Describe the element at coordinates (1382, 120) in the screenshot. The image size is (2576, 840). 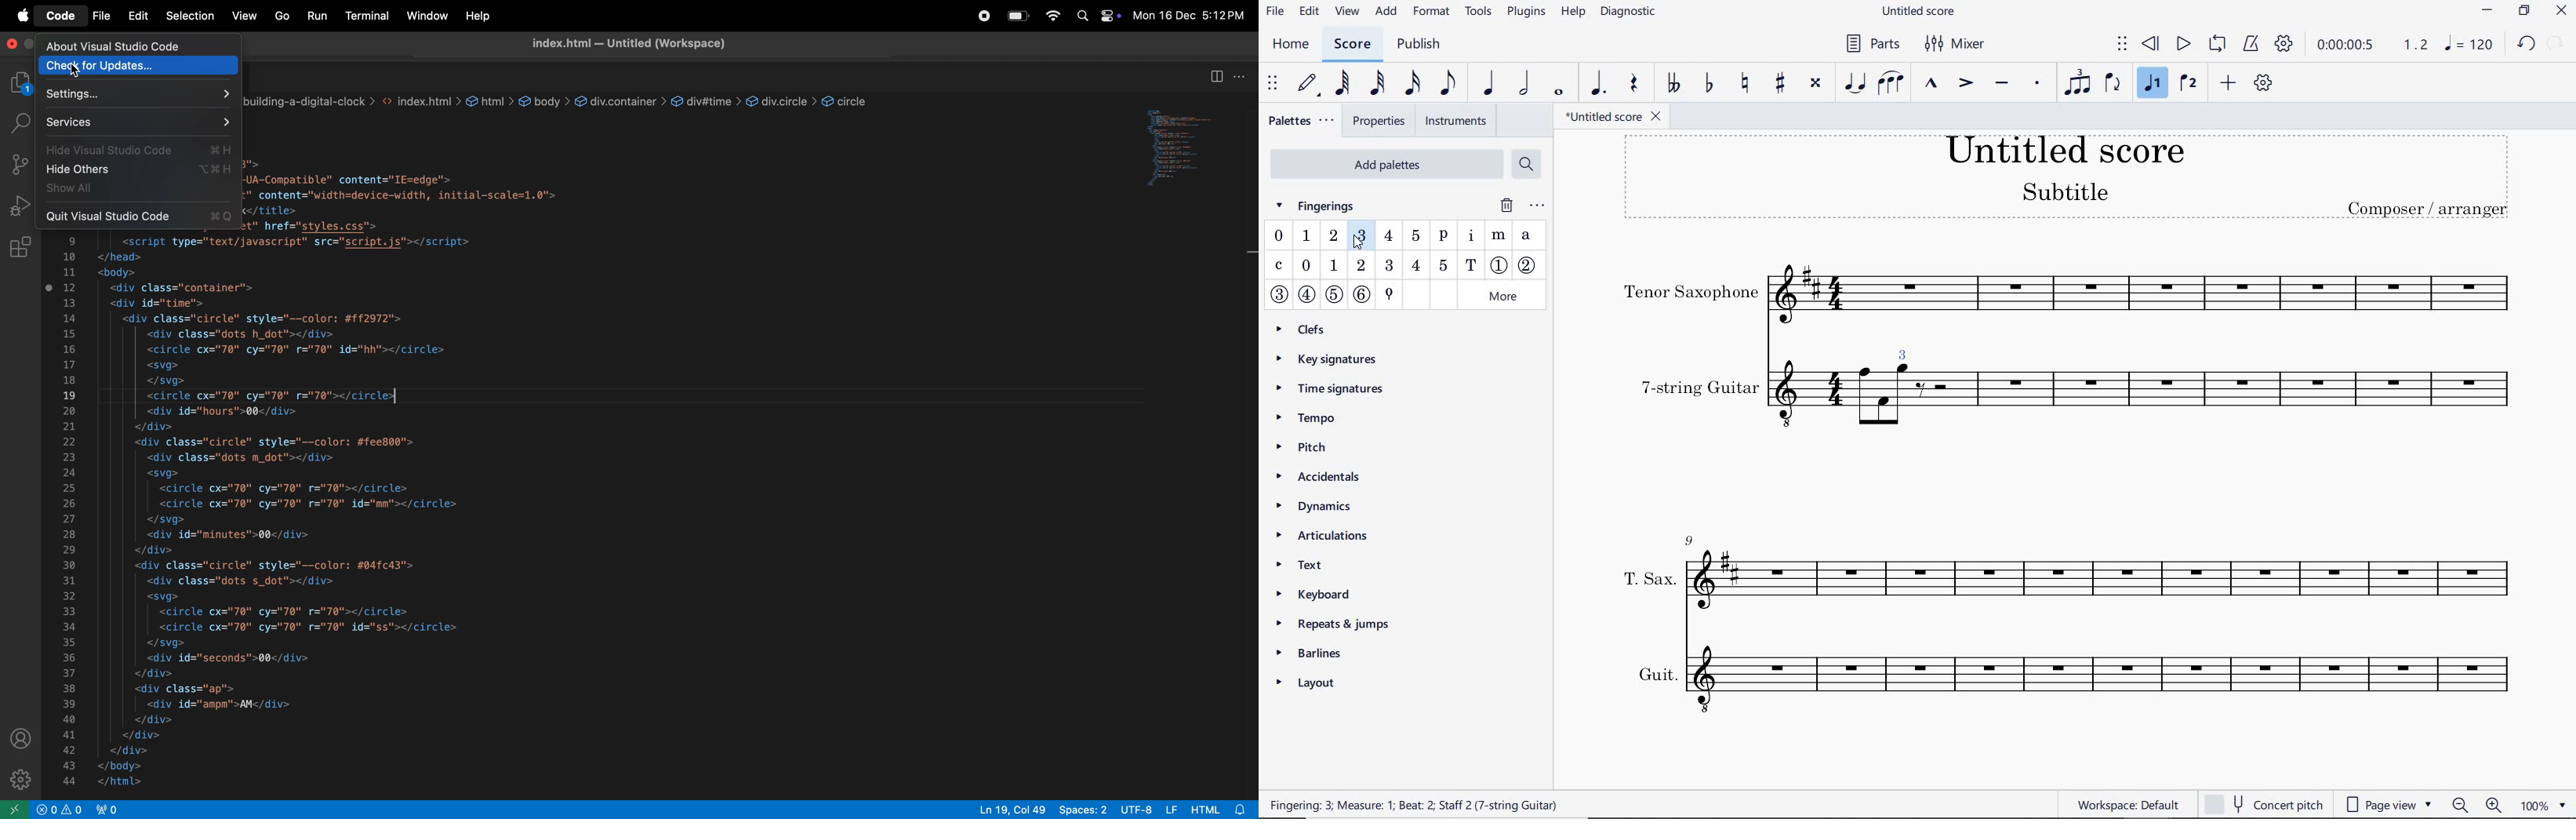
I see `PROPERTIES` at that location.